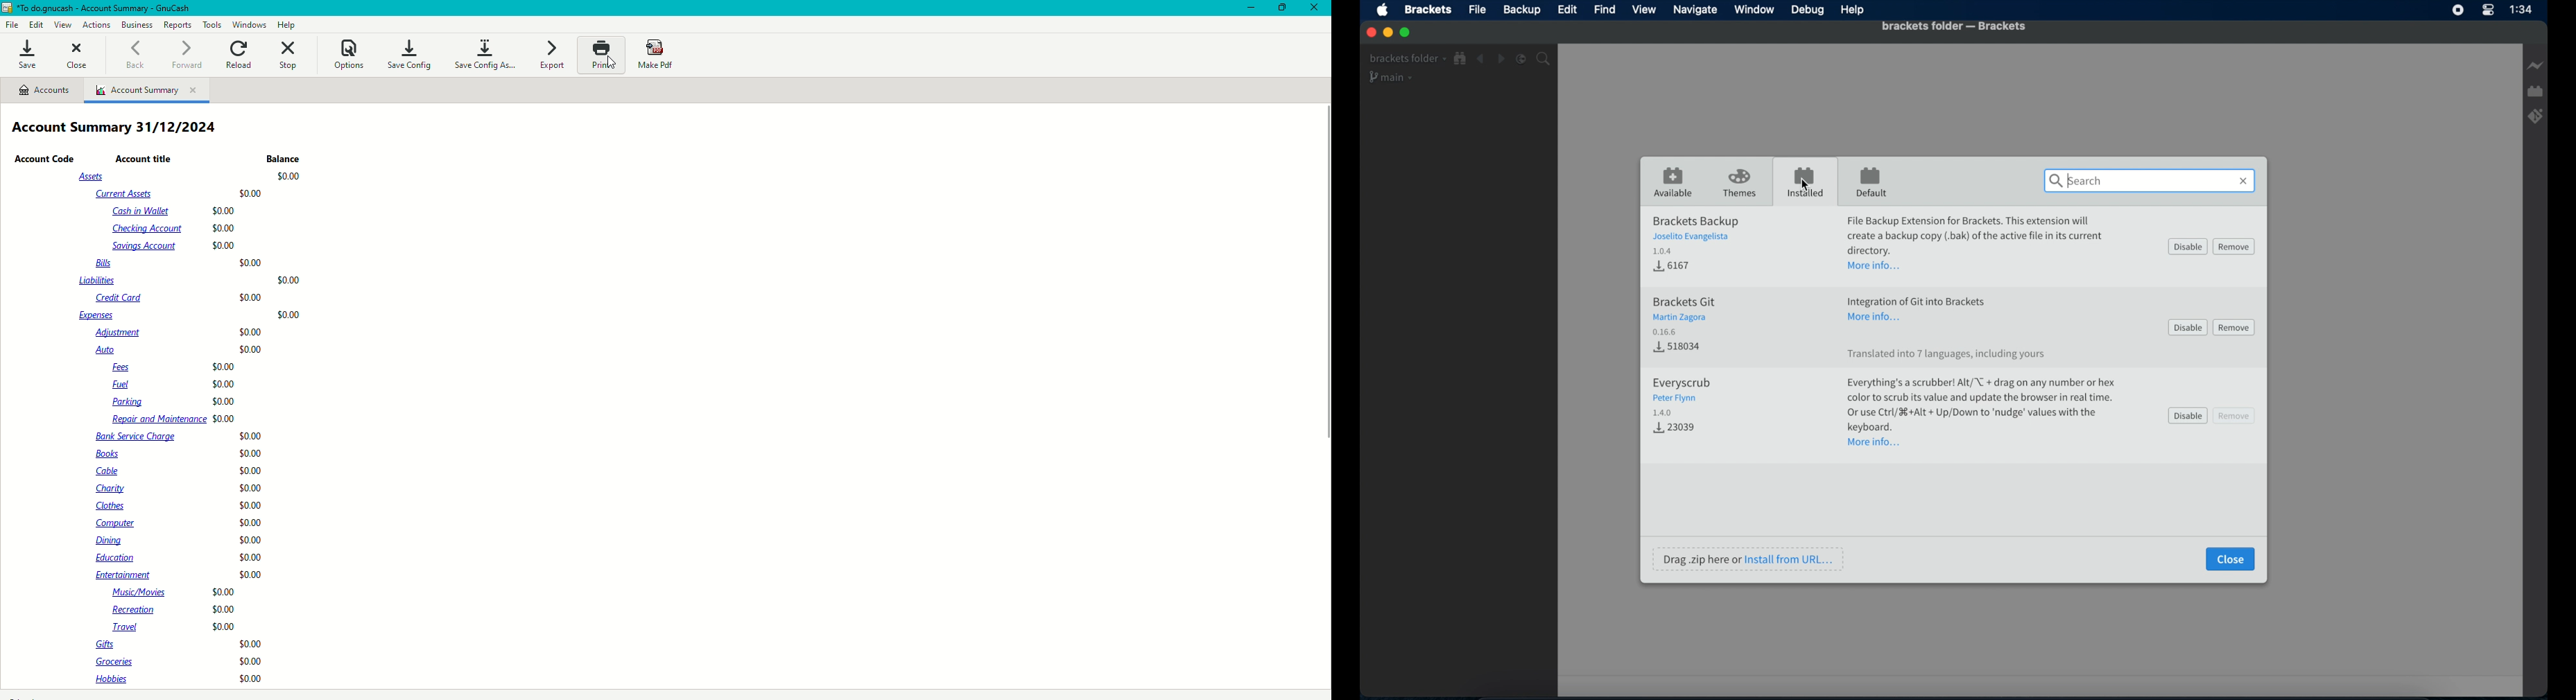  What do you see at coordinates (1676, 429) in the screenshot?
I see `Download` at bounding box center [1676, 429].